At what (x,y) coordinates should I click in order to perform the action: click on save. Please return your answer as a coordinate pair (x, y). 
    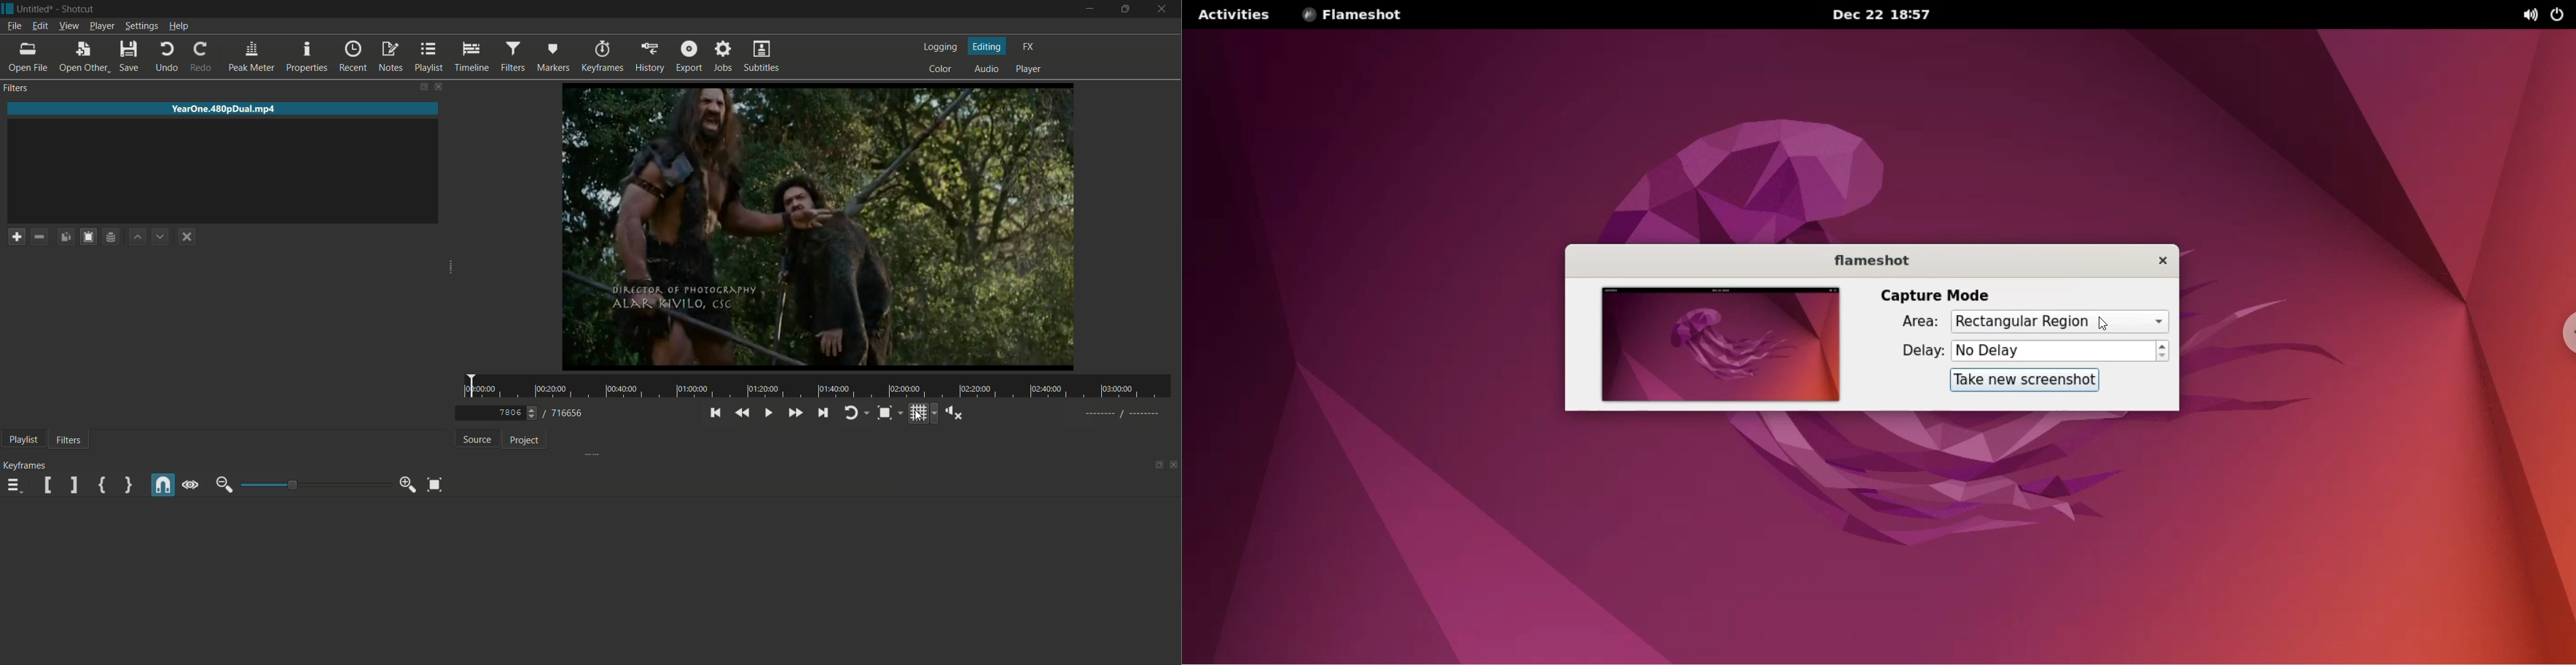
    Looking at the image, I should click on (130, 55).